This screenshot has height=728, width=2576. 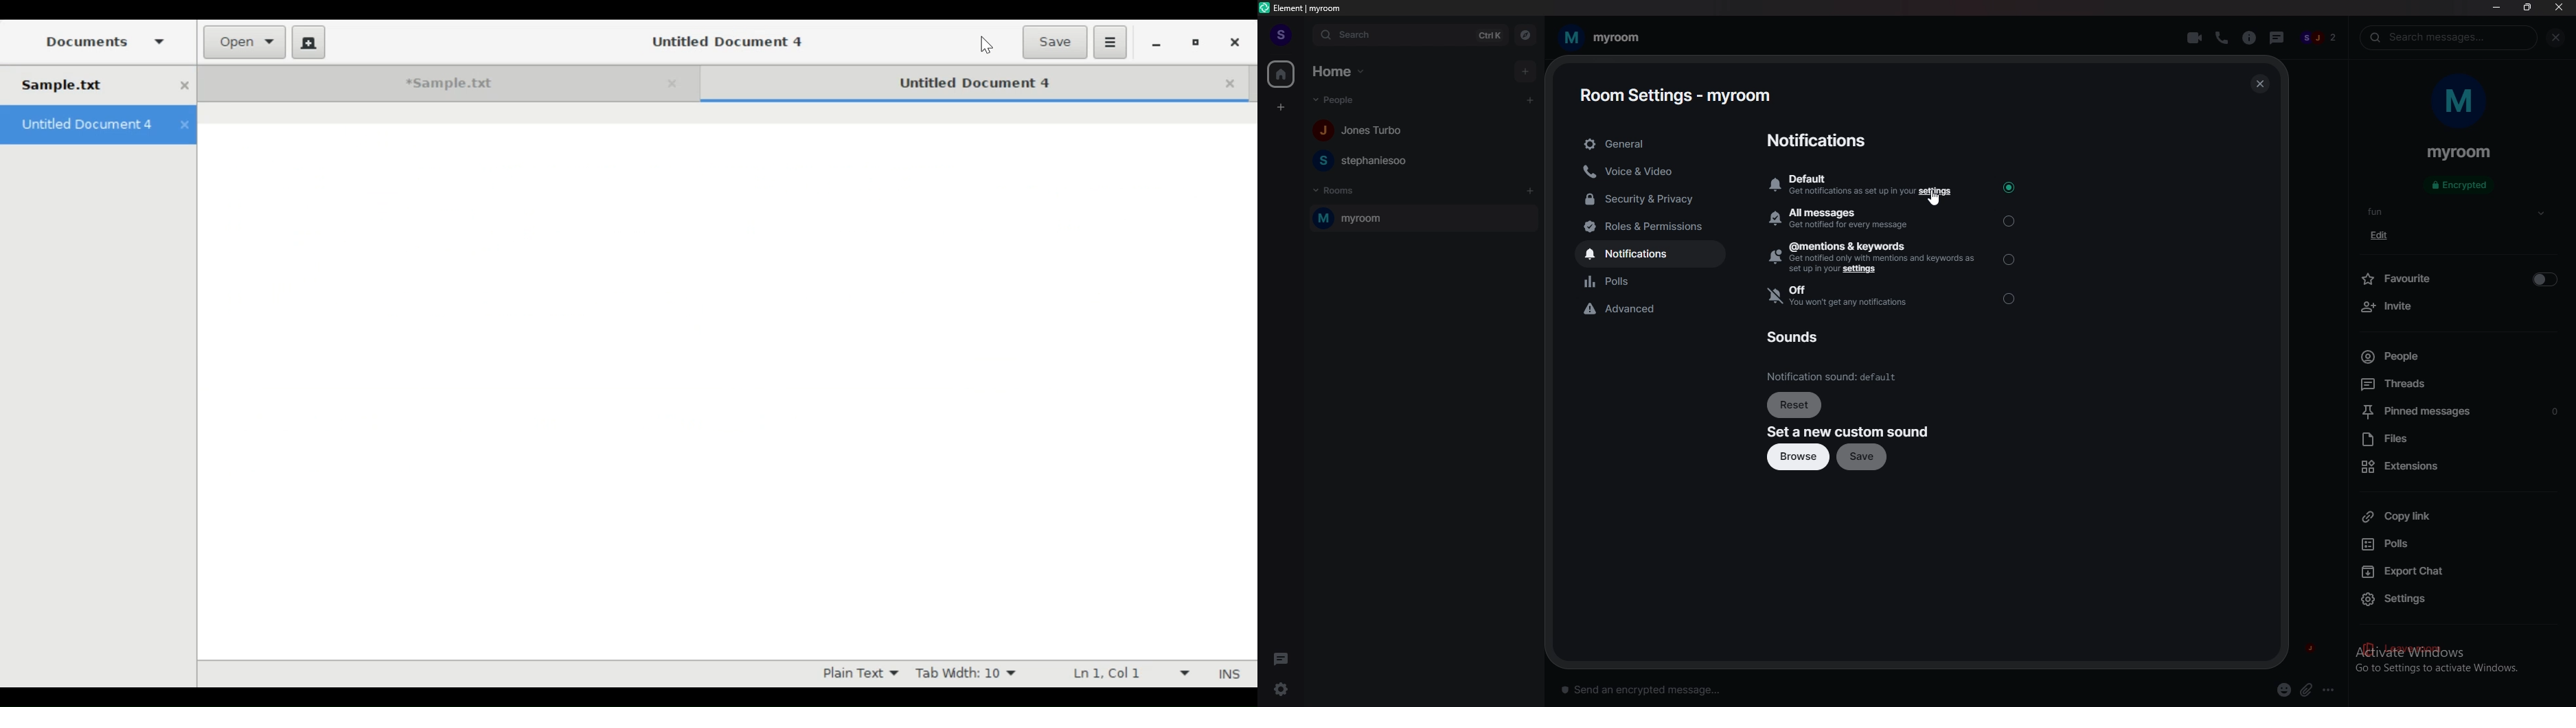 What do you see at coordinates (1894, 184) in the screenshot?
I see `default` at bounding box center [1894, 184].